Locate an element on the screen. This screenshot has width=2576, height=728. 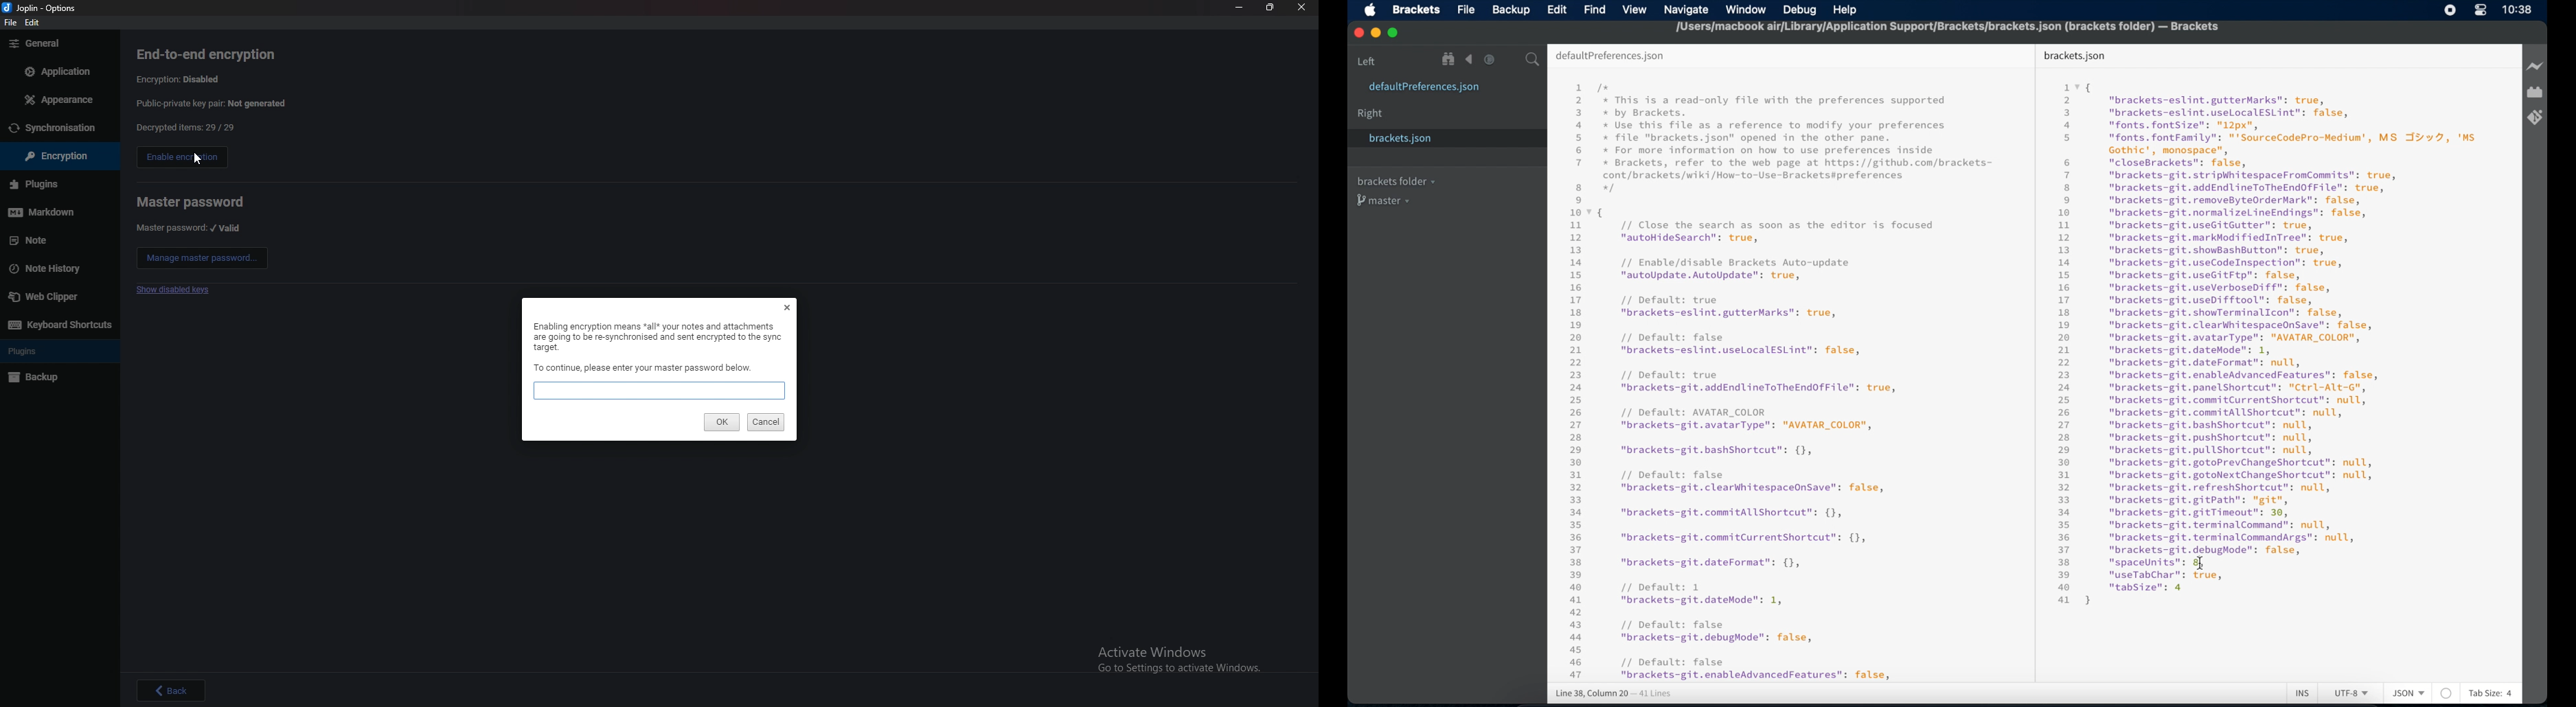
 is located at coordinates (44, 269).